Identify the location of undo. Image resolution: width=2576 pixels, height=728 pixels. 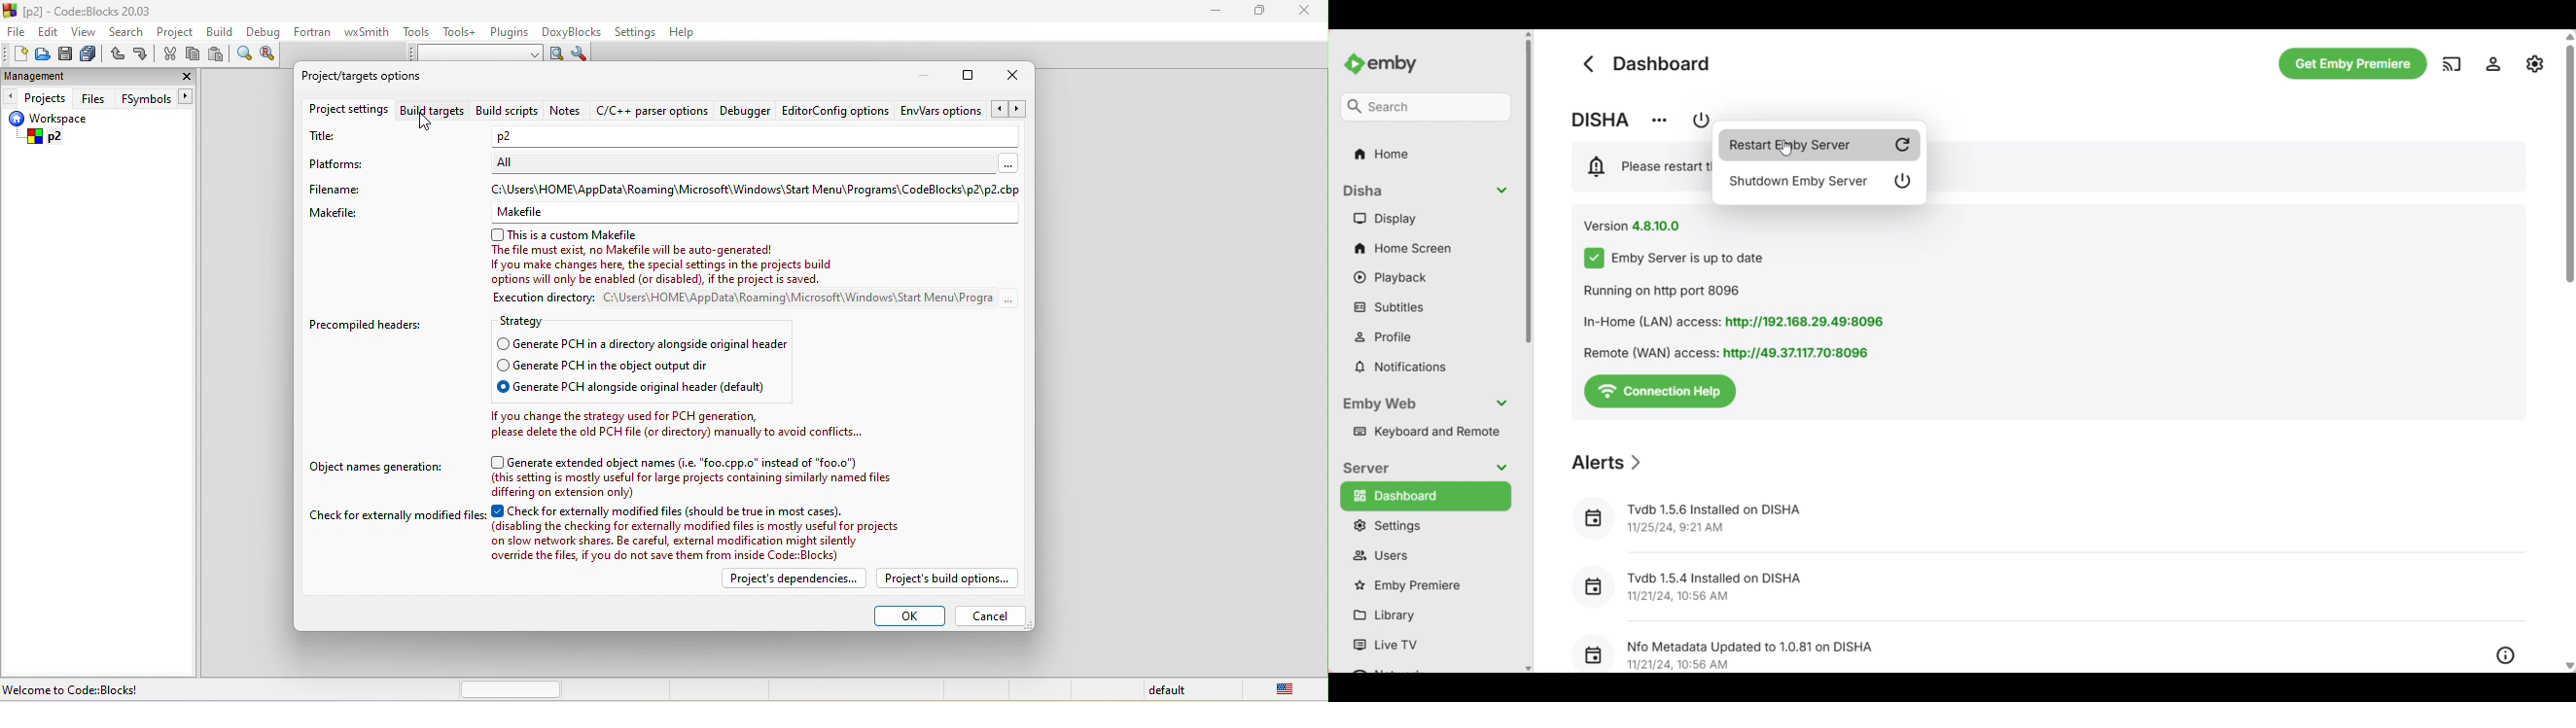
(119, 54).